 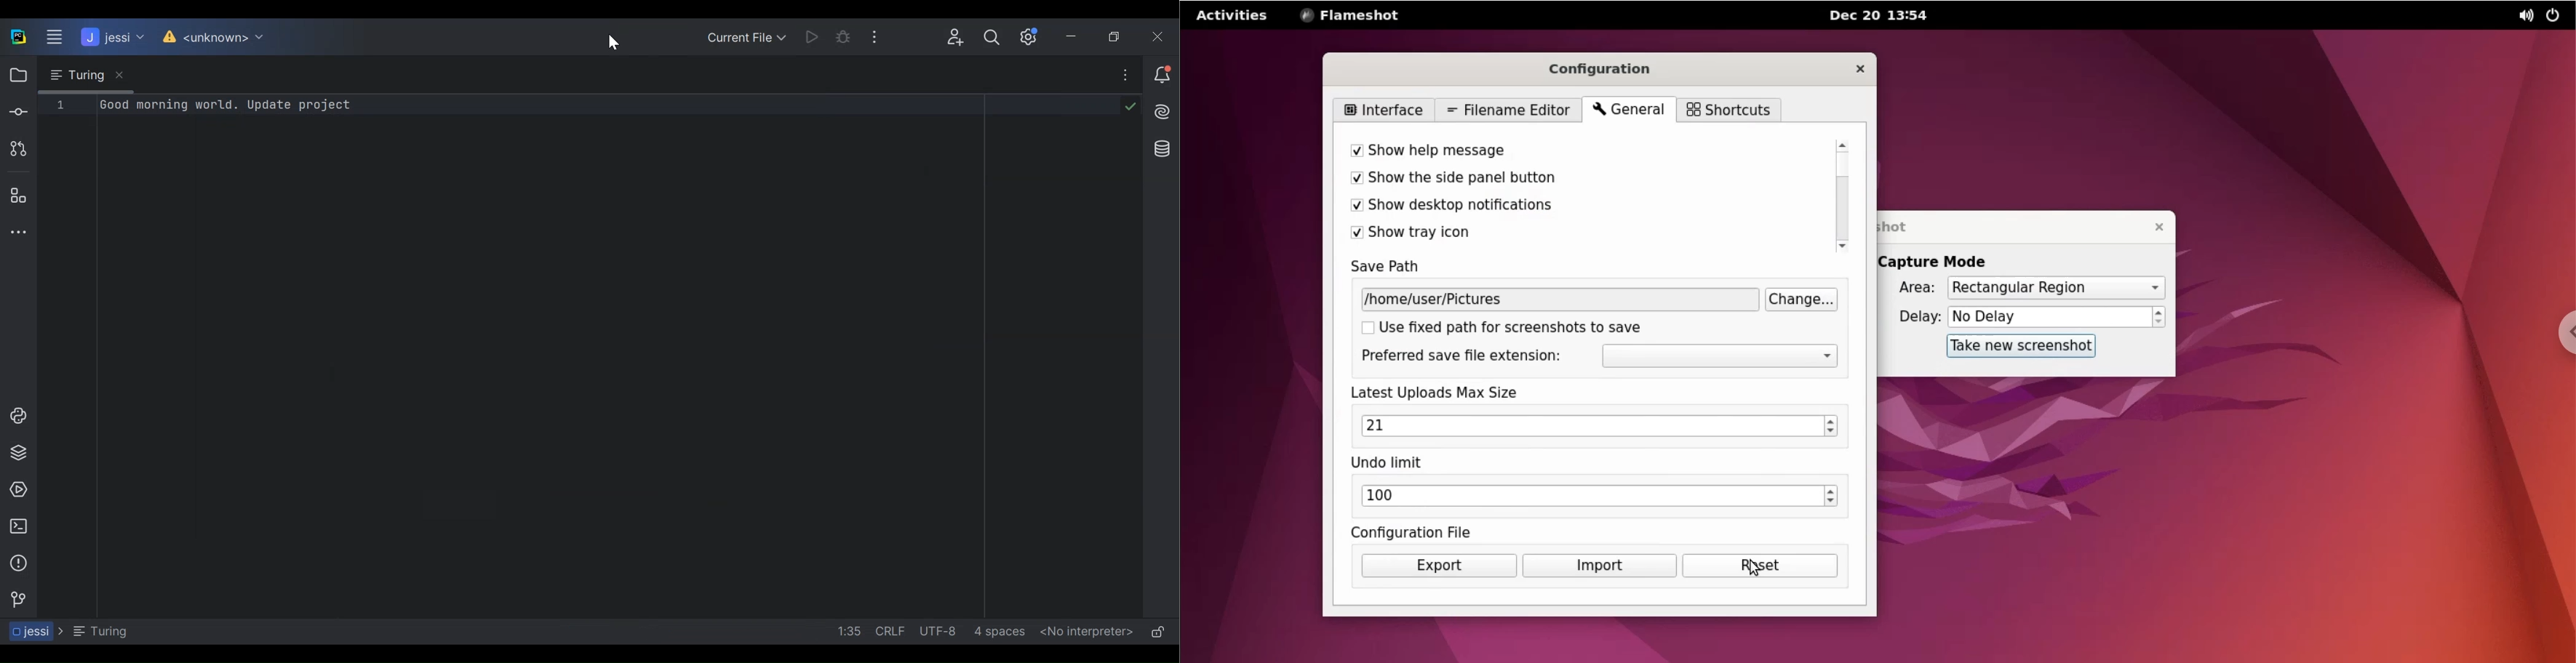 What do you see at coordinates (1160, 76) in the screenshot?
I see `Notification` at bounding box center [1160, 76].